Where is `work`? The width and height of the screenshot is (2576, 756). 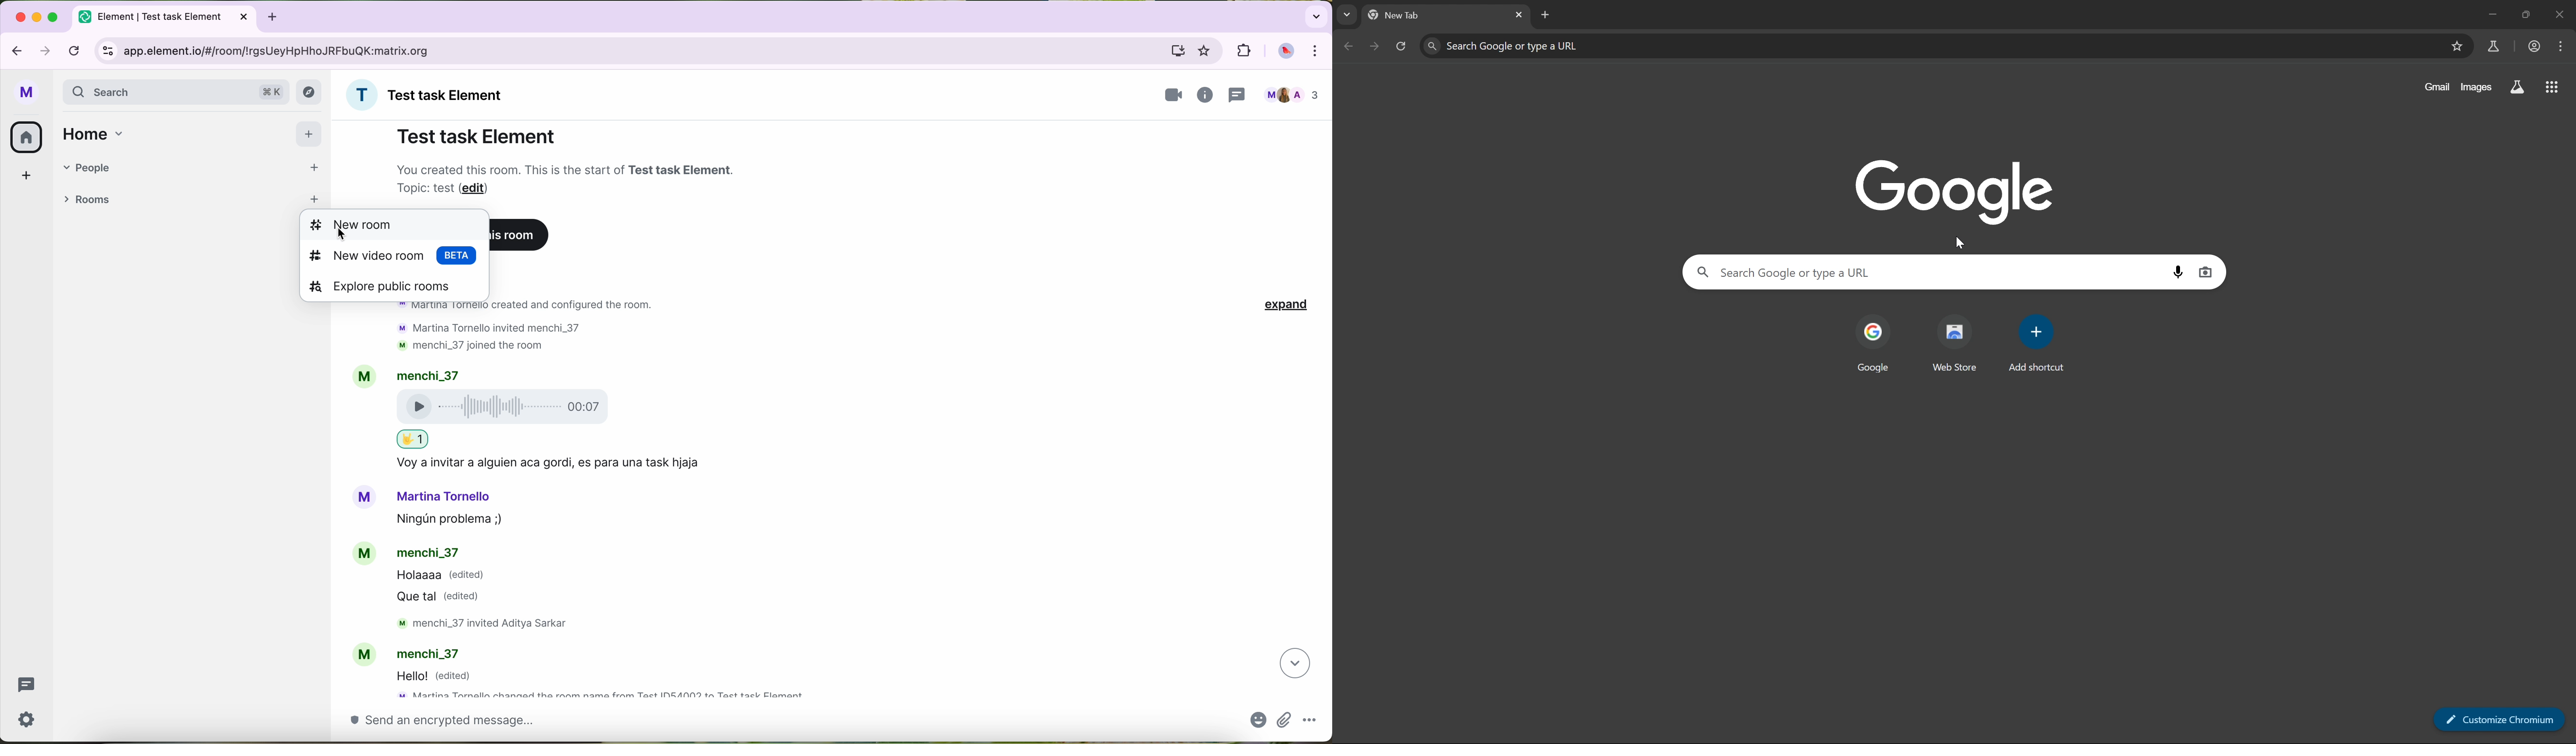 work is located at coordinates (2534, 45).